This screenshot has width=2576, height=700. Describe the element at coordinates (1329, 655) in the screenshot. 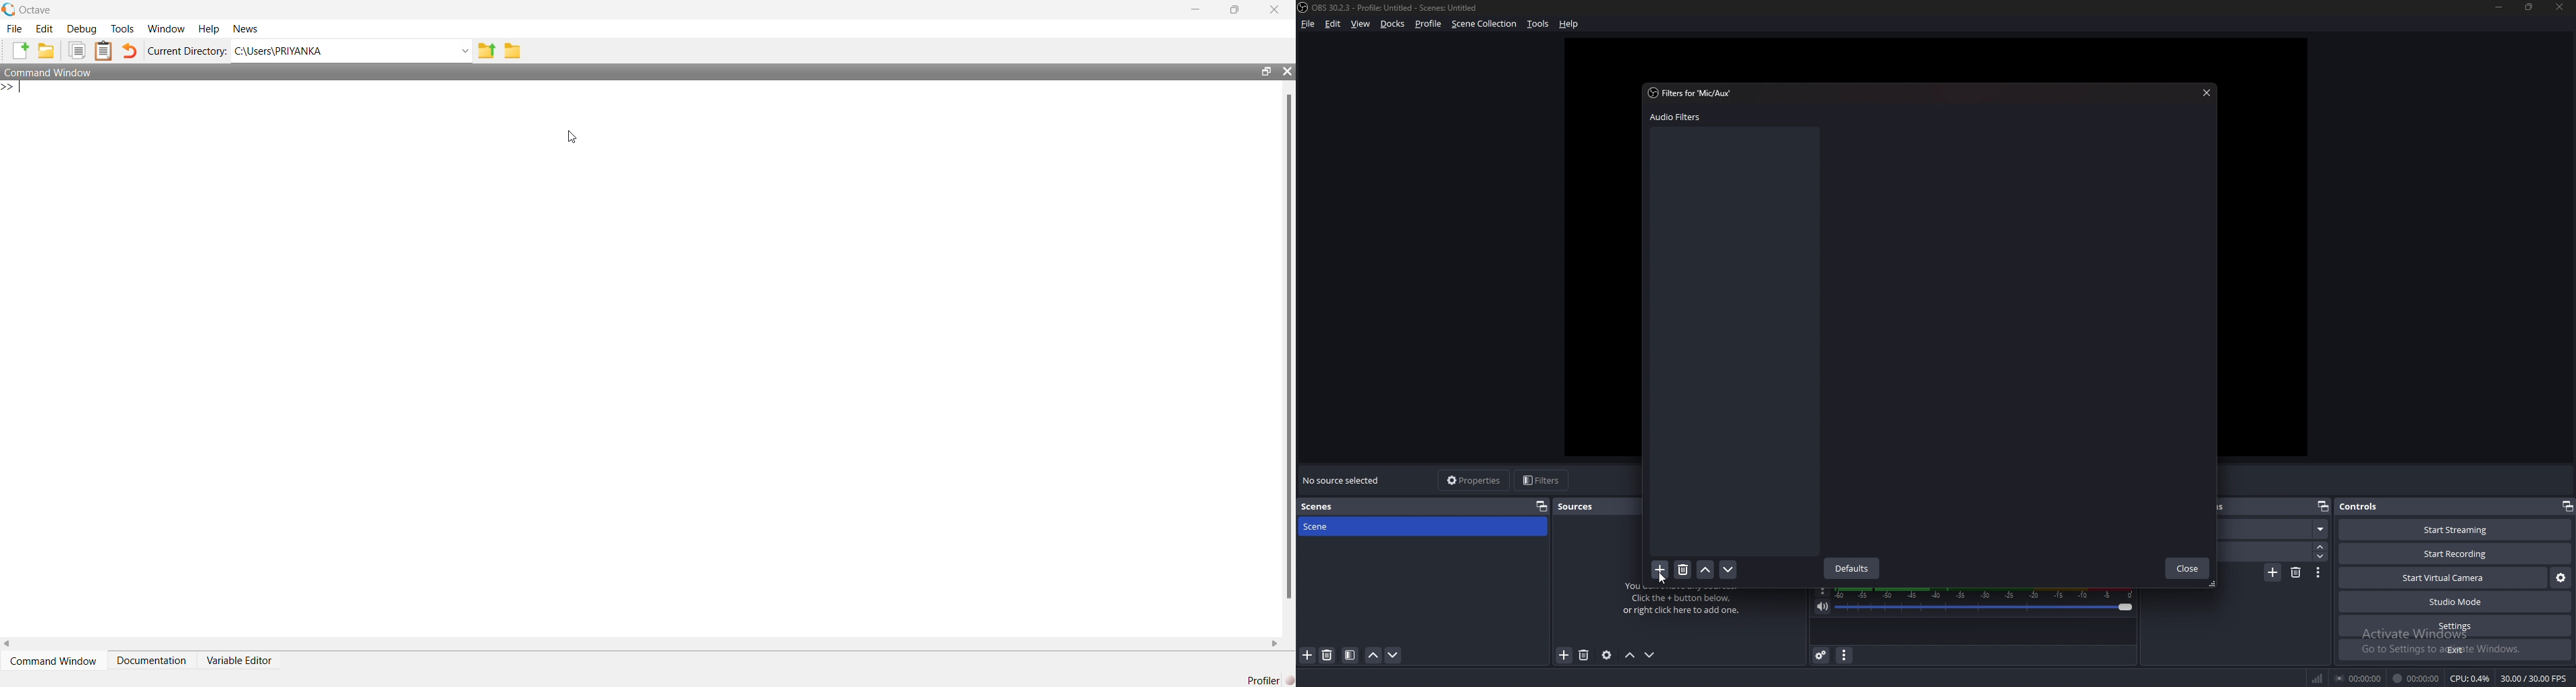

I see `delete scene` at that location.